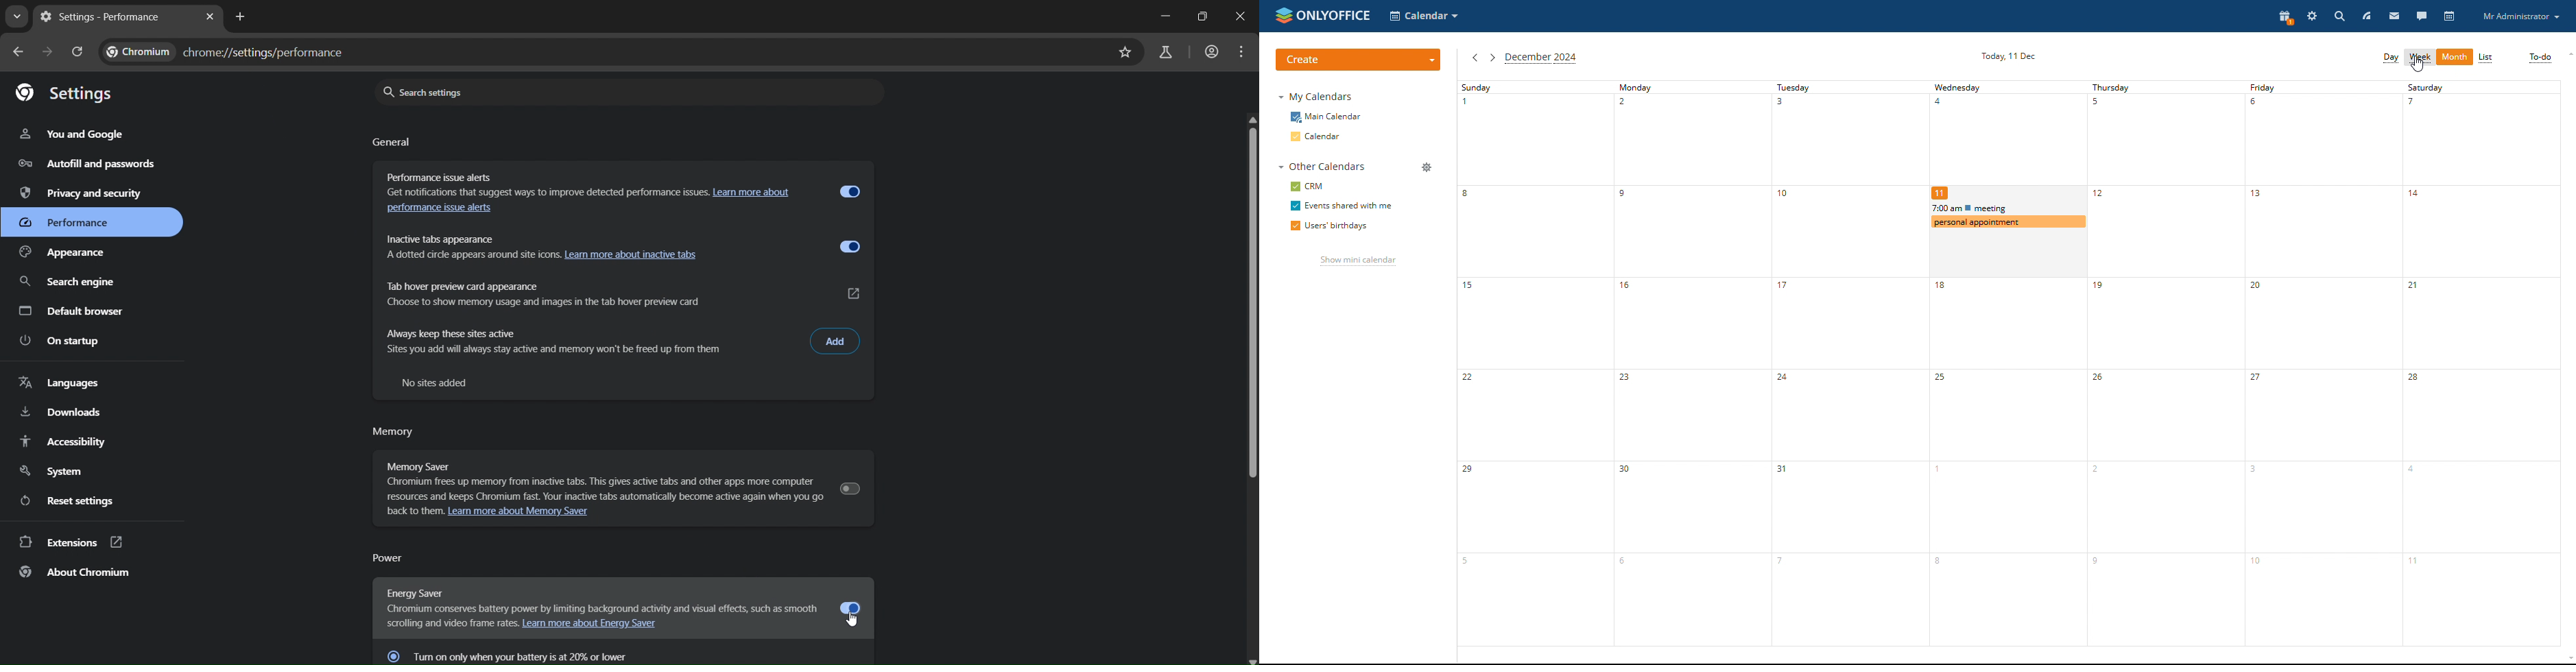  I want to click on about chromium, so click(75, 573).